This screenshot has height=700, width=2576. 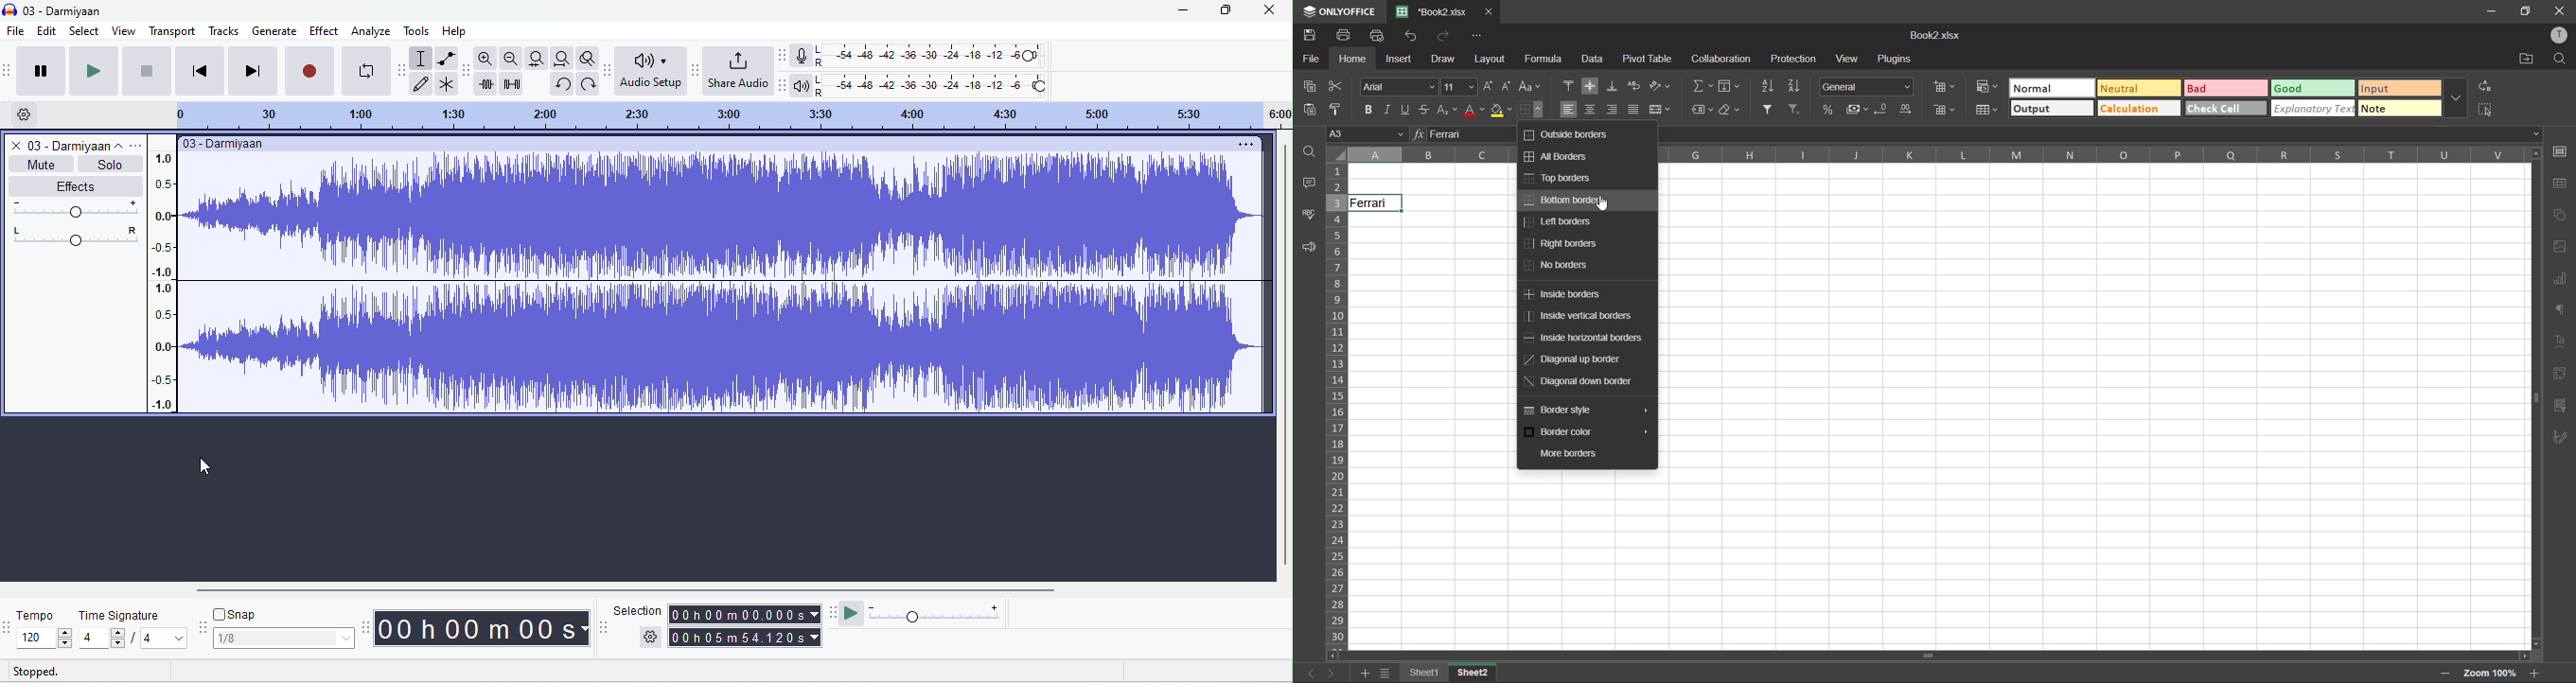 What do you see at coordinates (801, 85) in the screenshot?
I see `playback meter` at bounding box center [801, 85].